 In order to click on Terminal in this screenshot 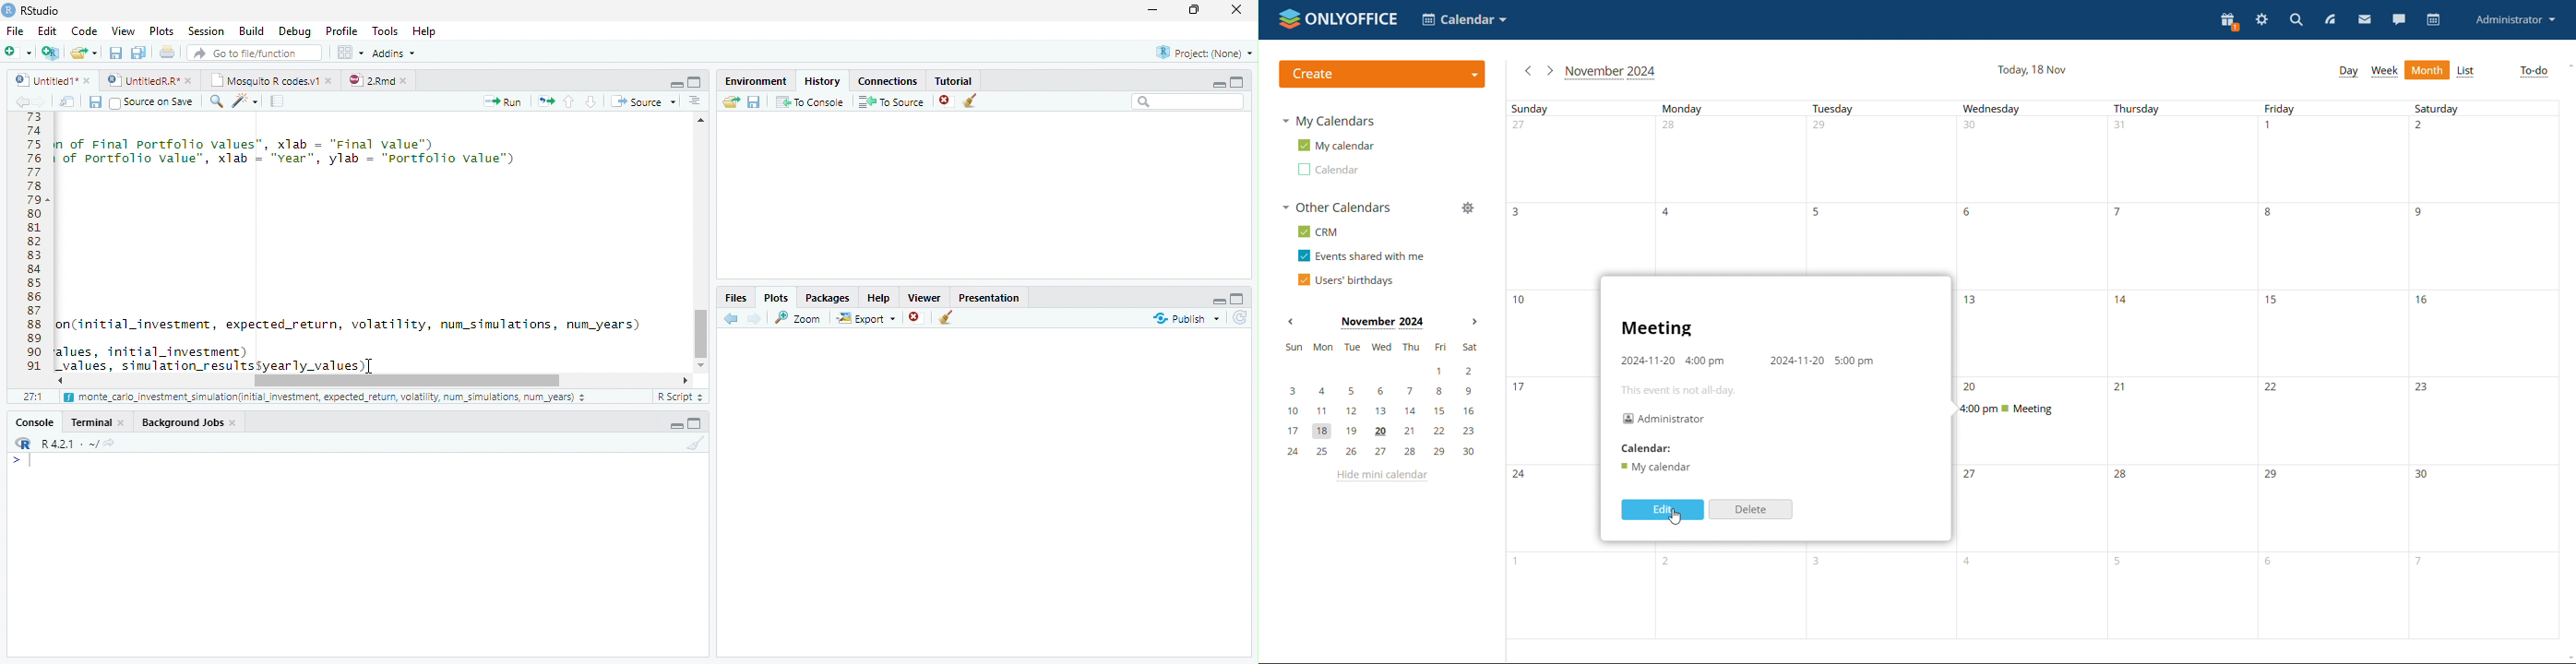, I will do `click(99, 421)`.